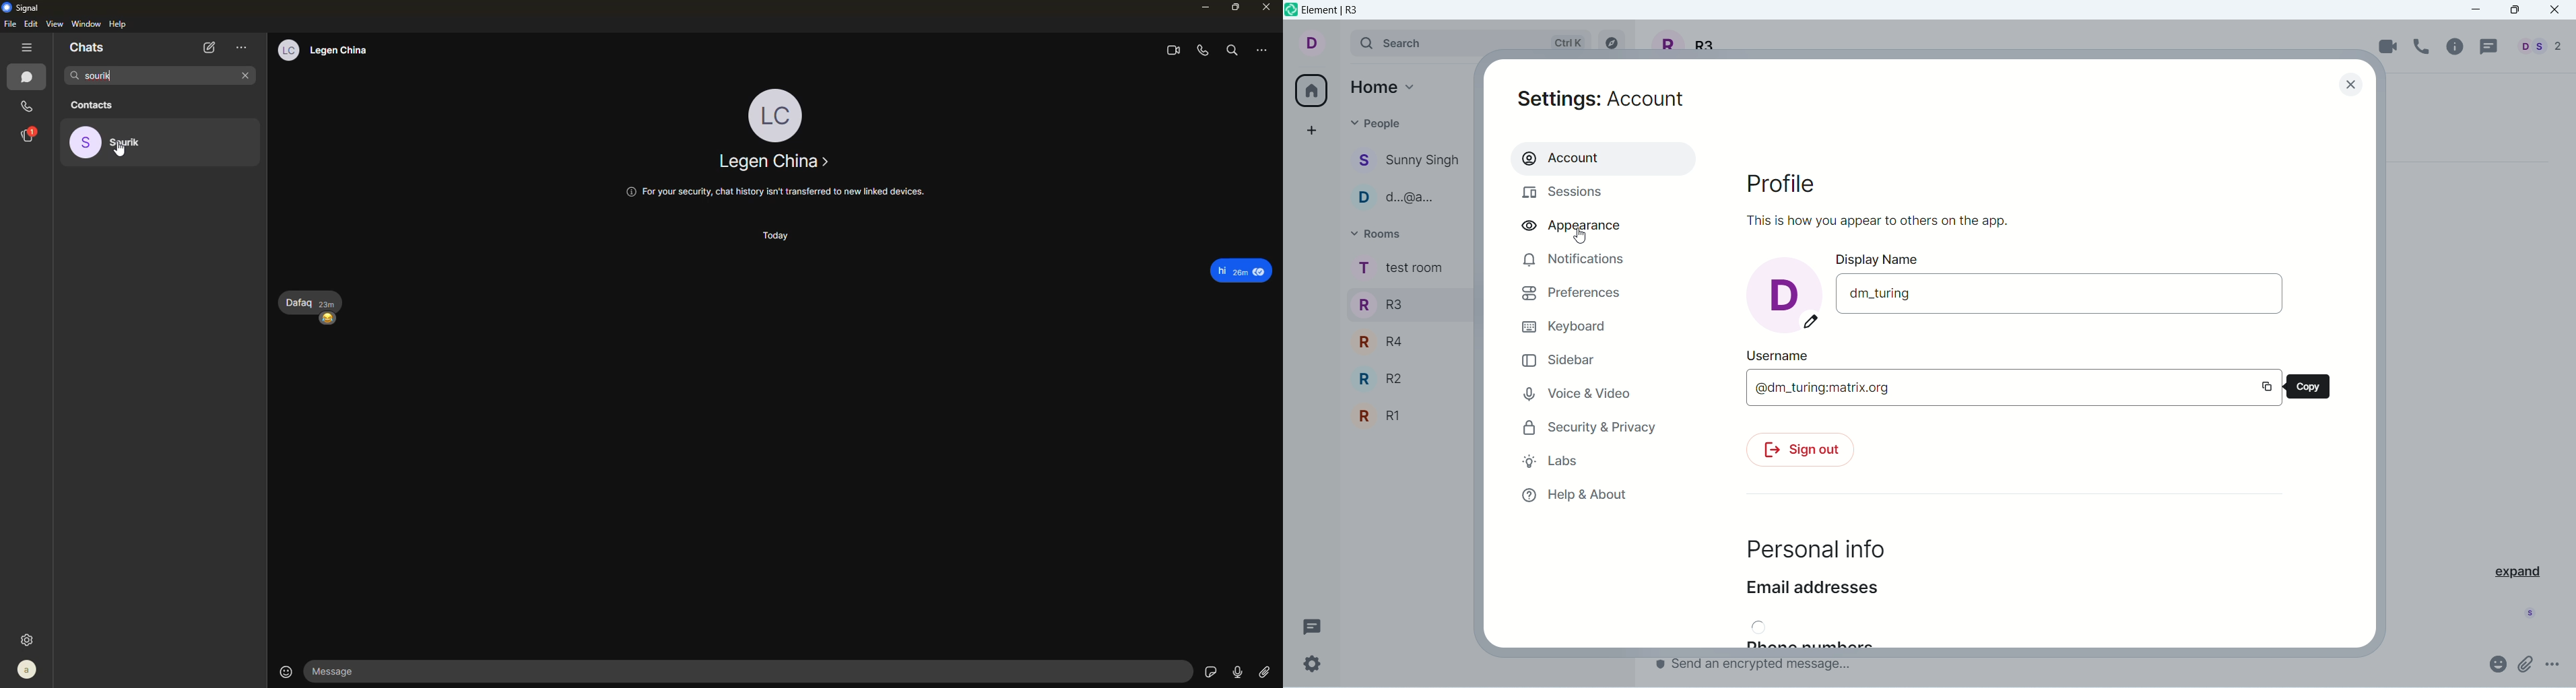 This screenshot has width=2576, height=700. I want to click on text, so click(1892, 223).